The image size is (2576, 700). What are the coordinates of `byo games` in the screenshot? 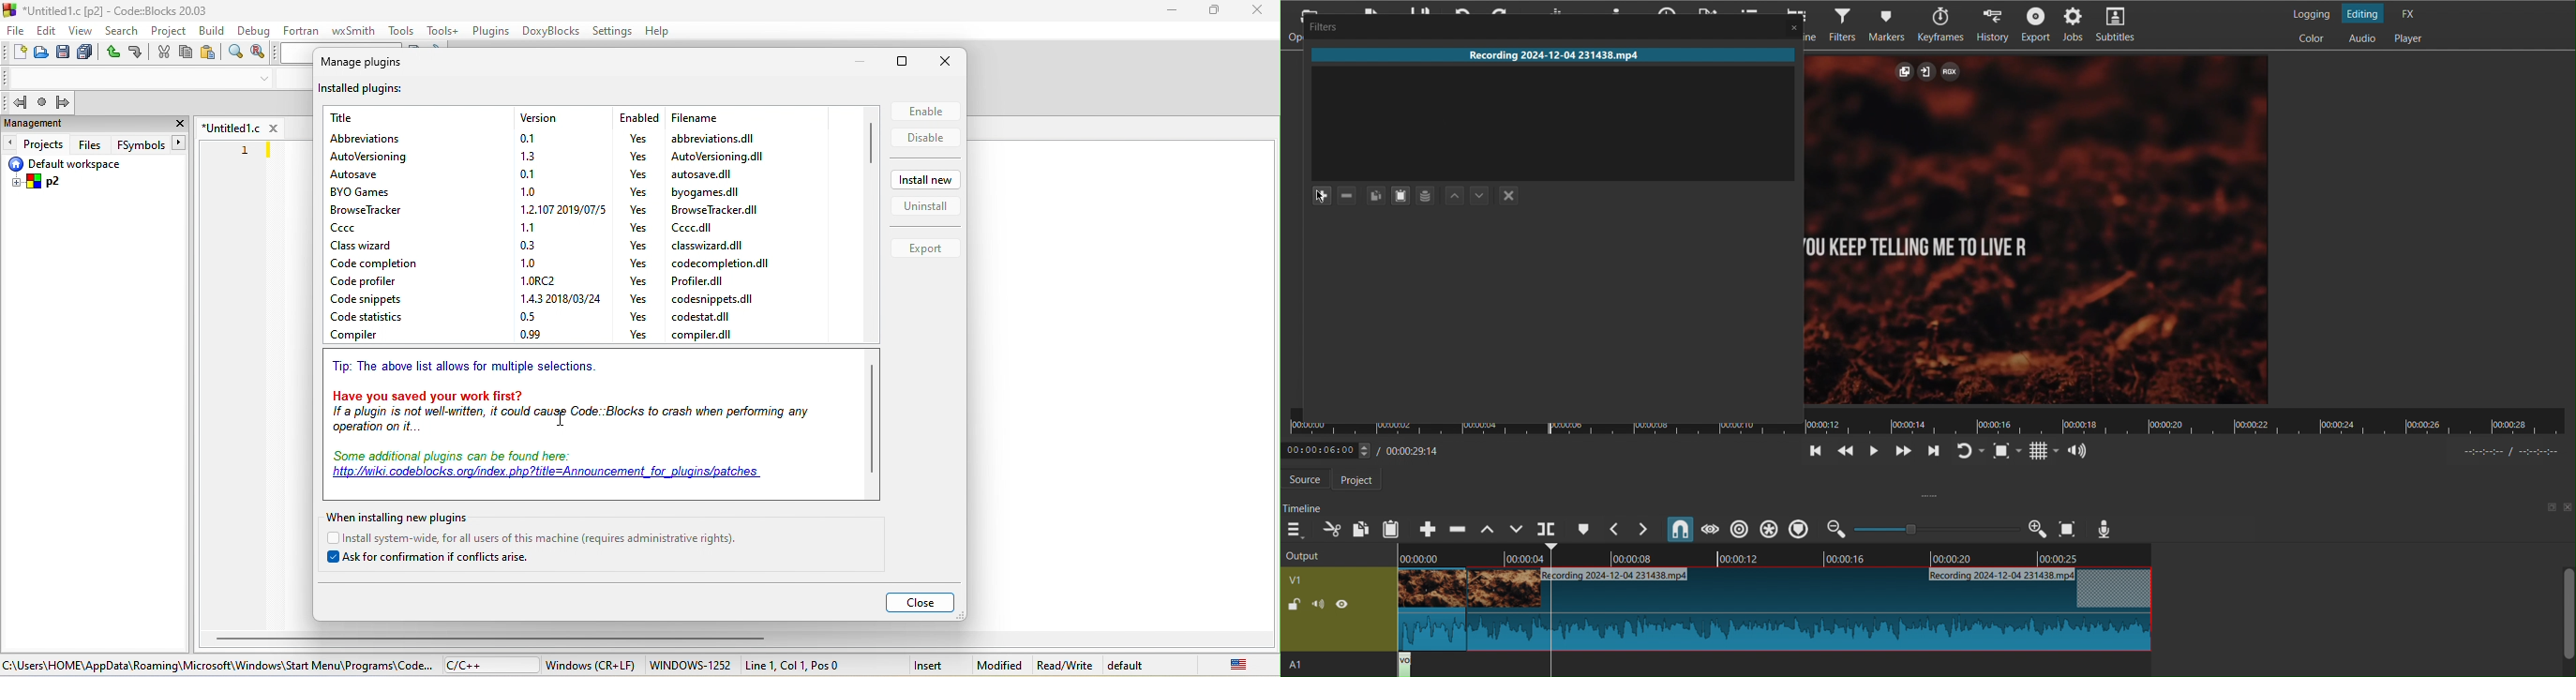 It's located at (376, 193).